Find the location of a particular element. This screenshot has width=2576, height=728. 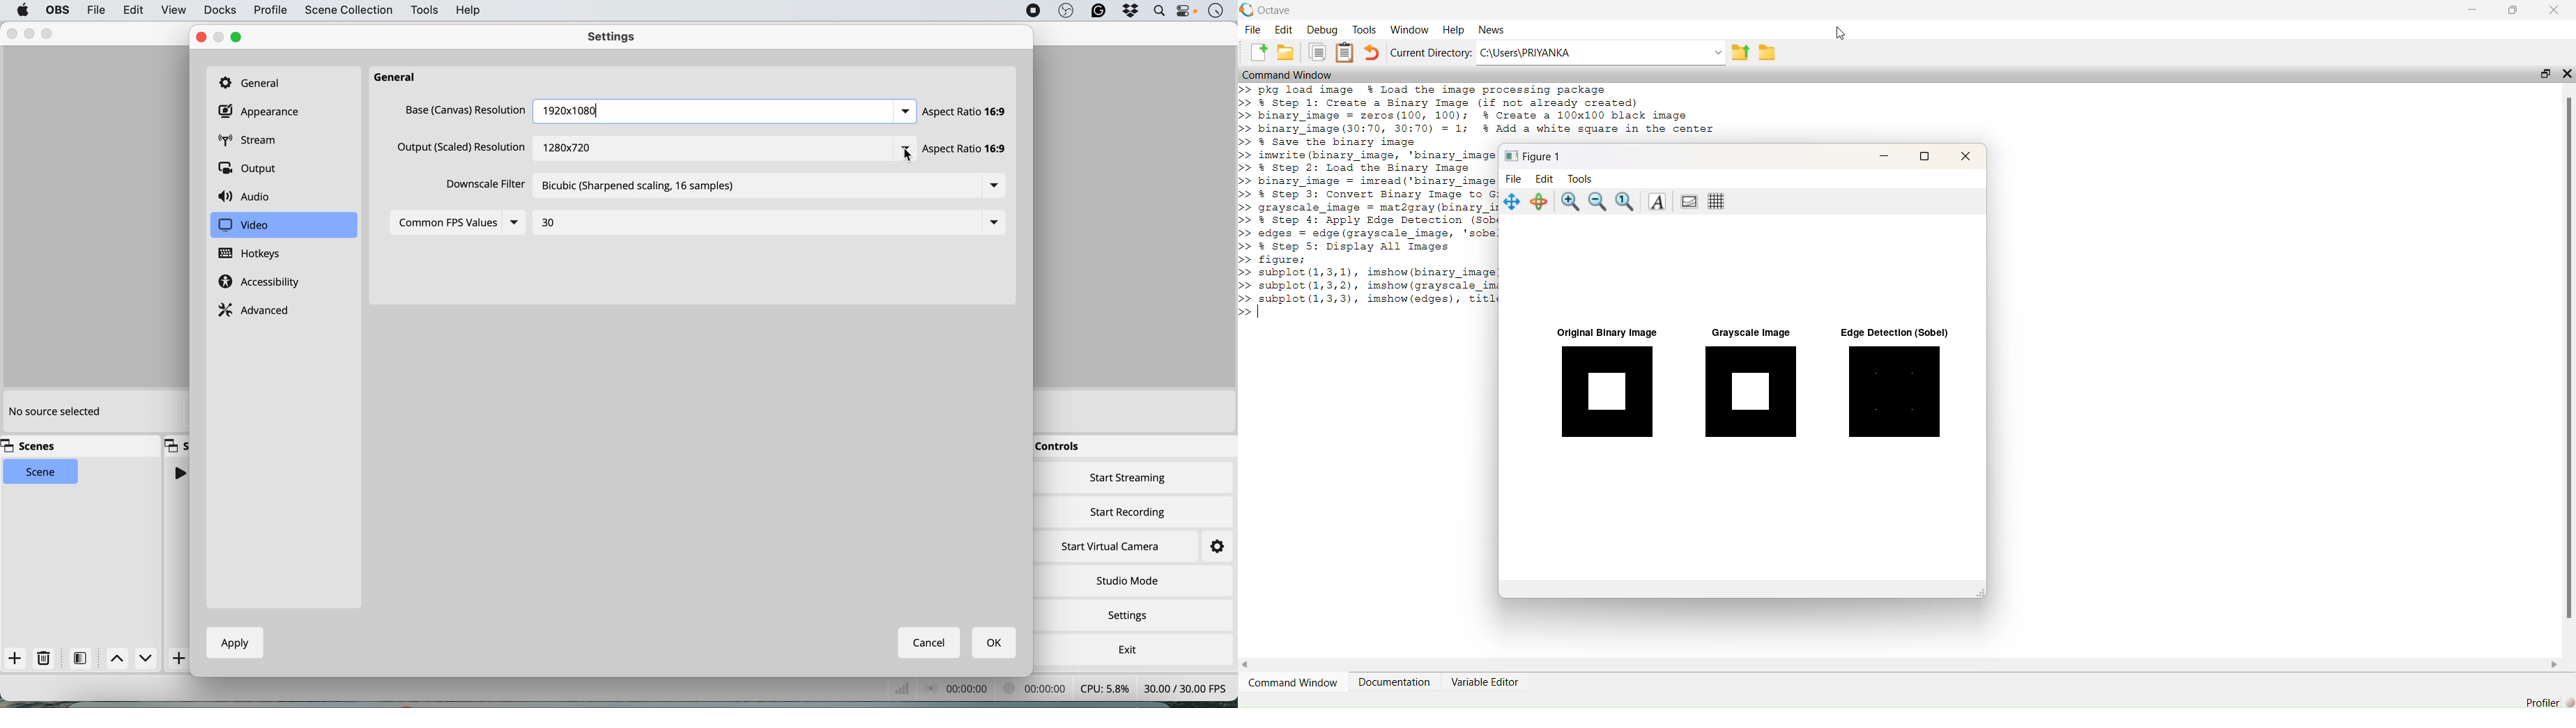

copy is located at coordinates (1317, 52).